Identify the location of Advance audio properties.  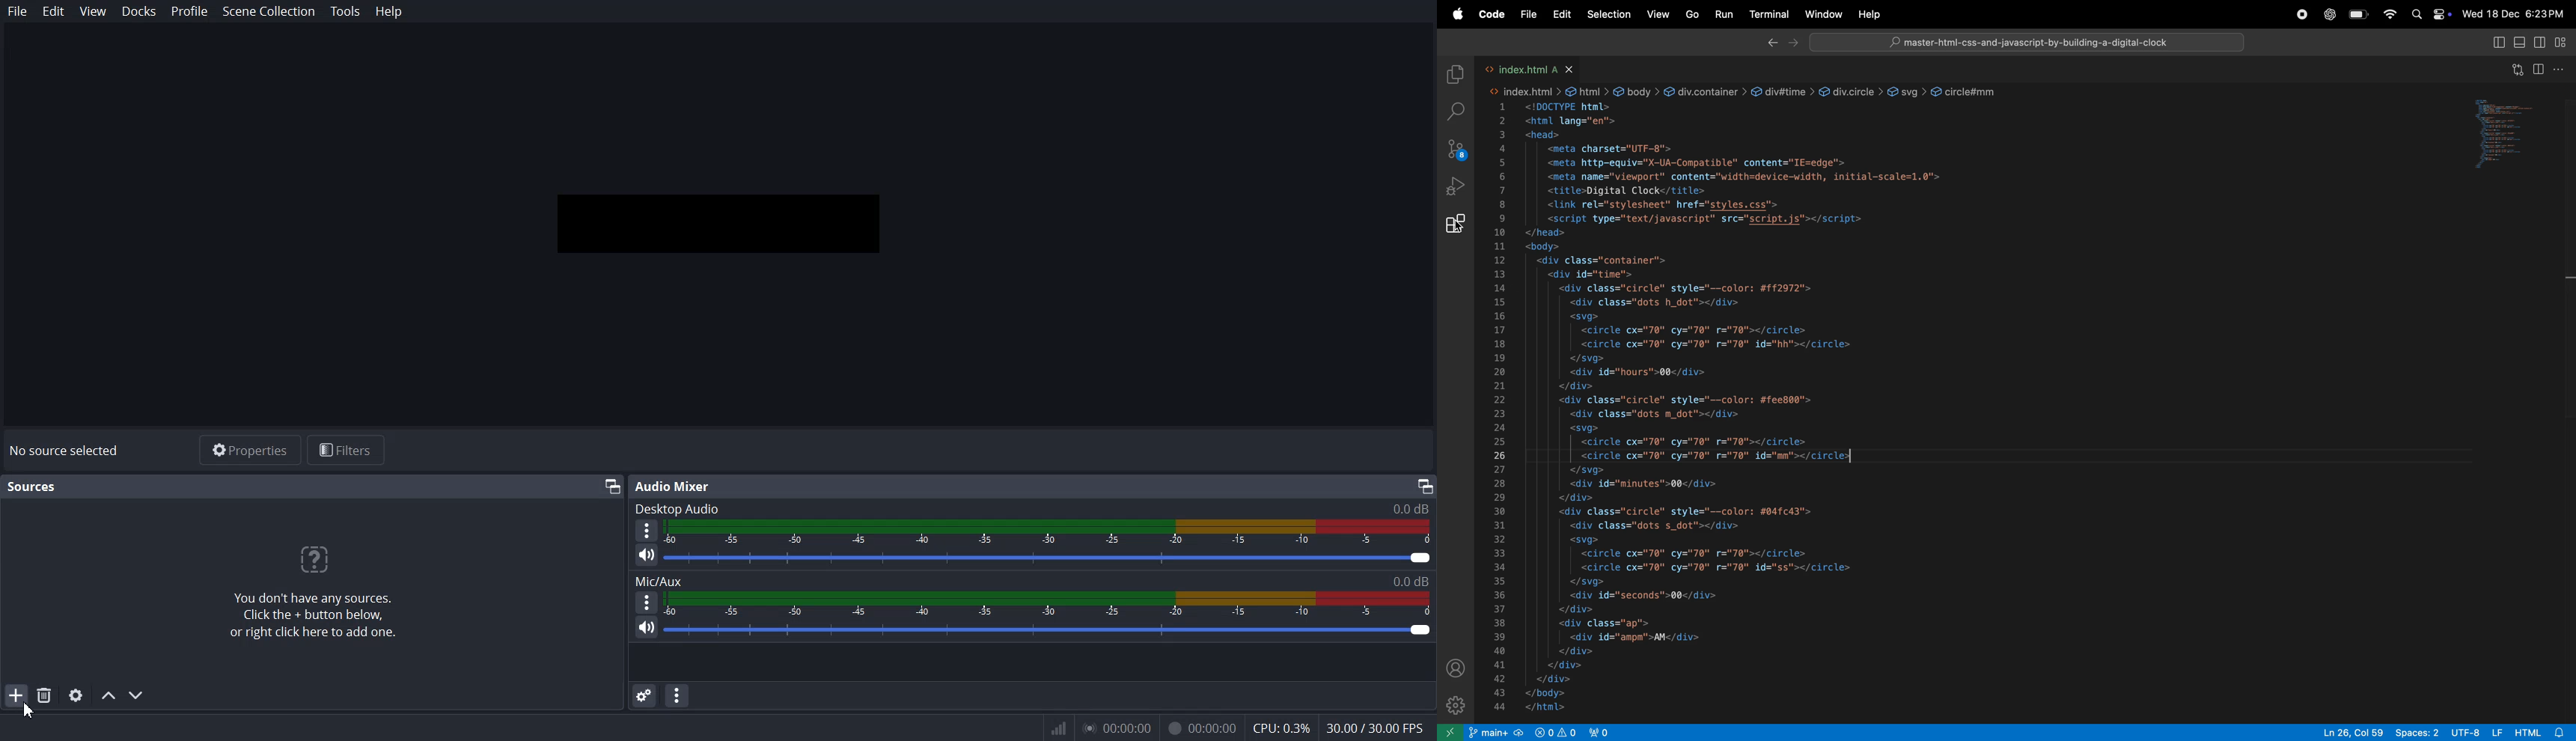
(644, 695).